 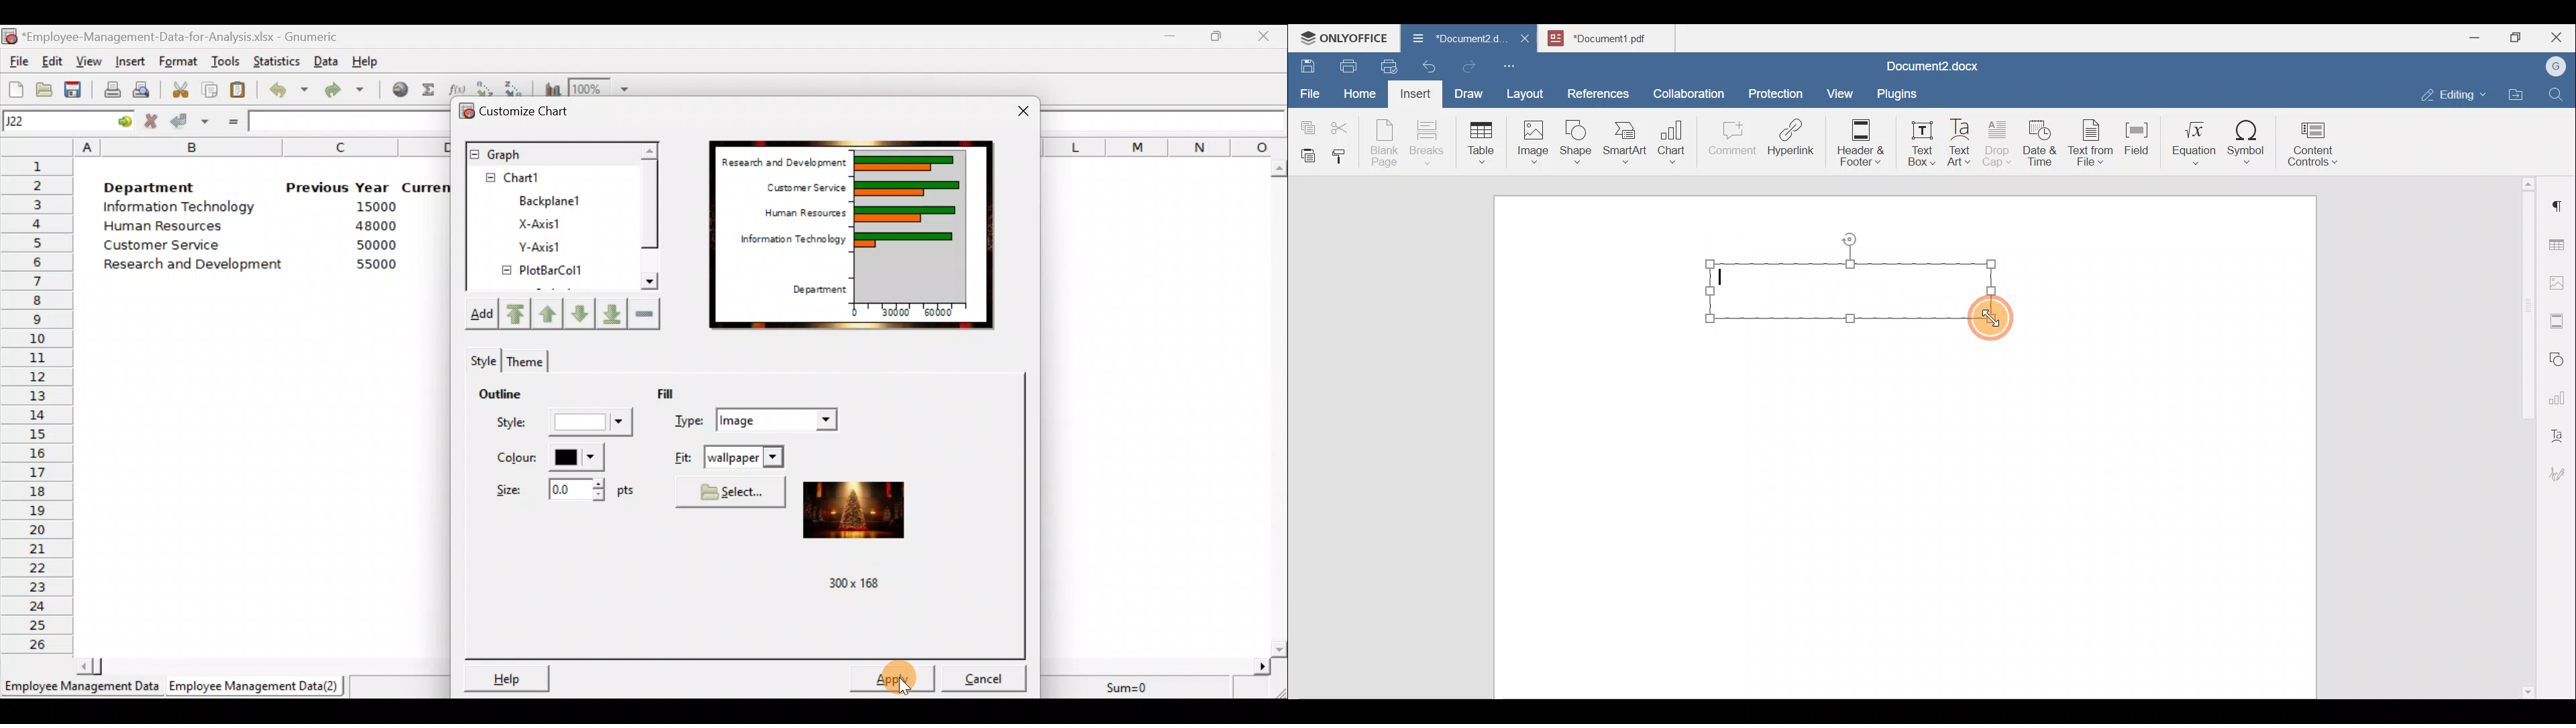 I want to click on Gnumeric logo, so click(x=11, y=36).